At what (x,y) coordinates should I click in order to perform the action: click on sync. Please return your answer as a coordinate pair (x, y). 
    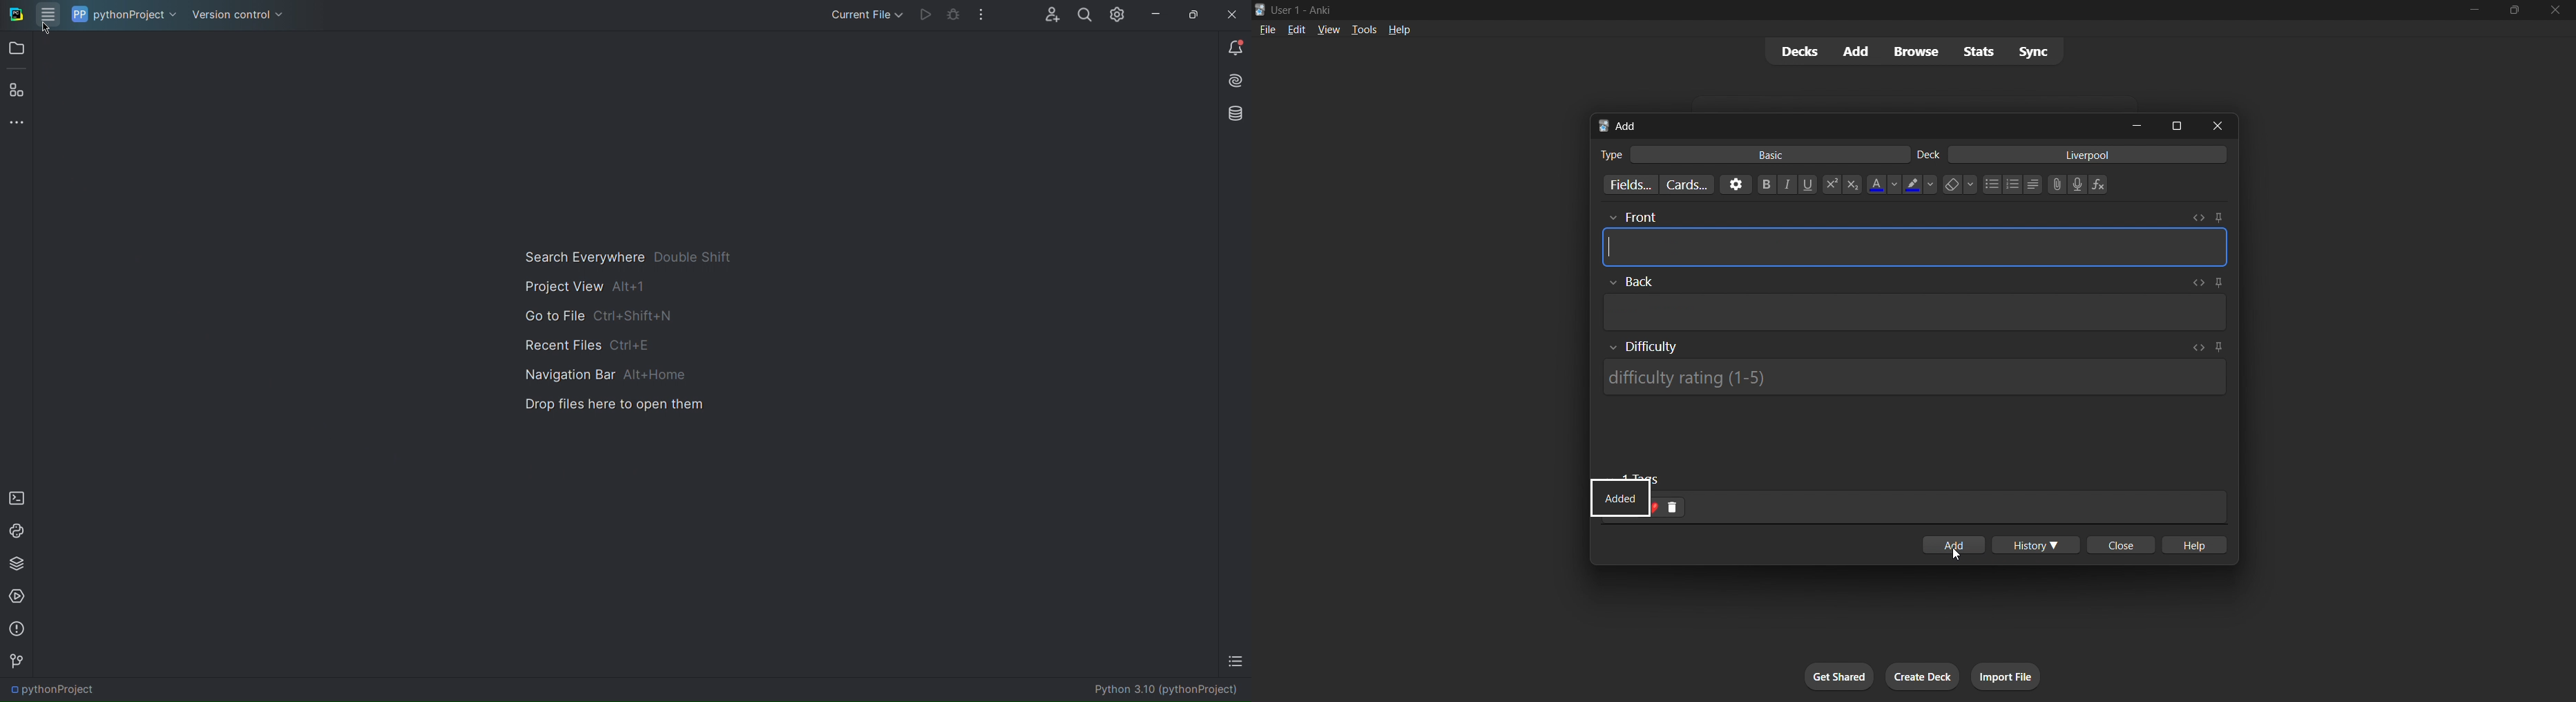
    Looking at the image, I should click on (2034, 53).